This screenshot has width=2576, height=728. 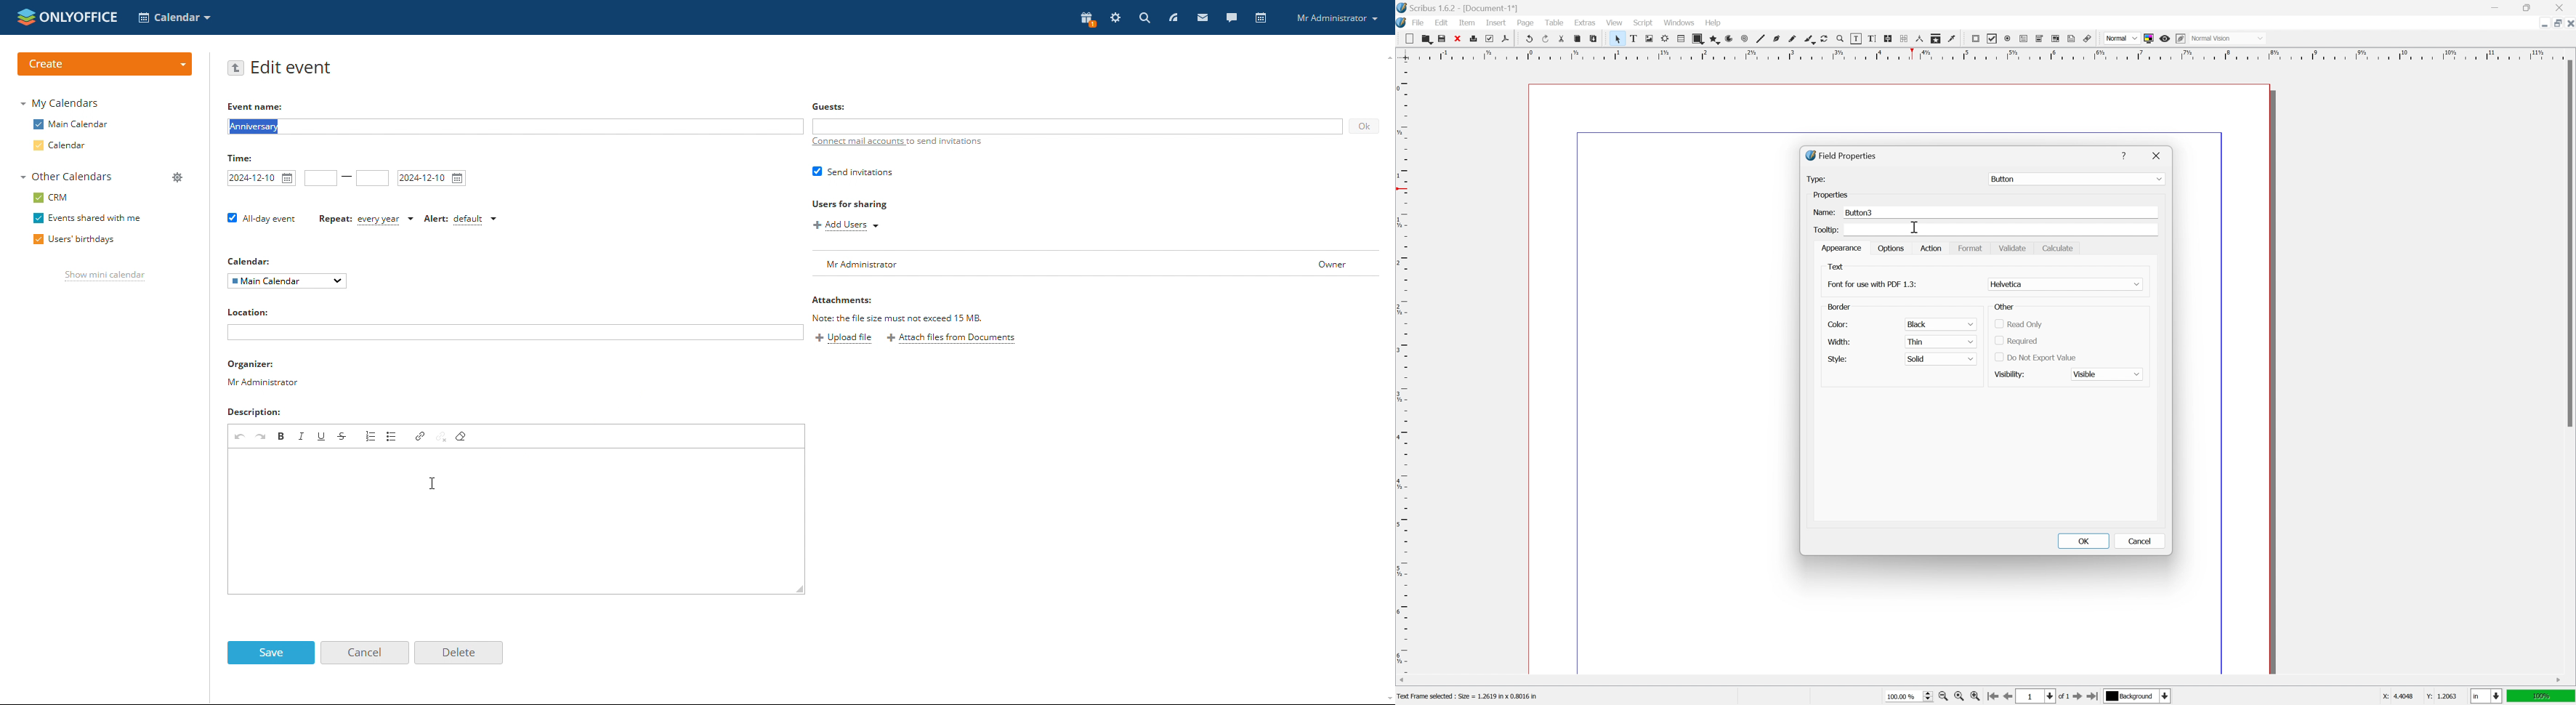 What do you see at coordinates (1468, 22) in the screenshot?
I see `item` at bounding box center [1468, 22].